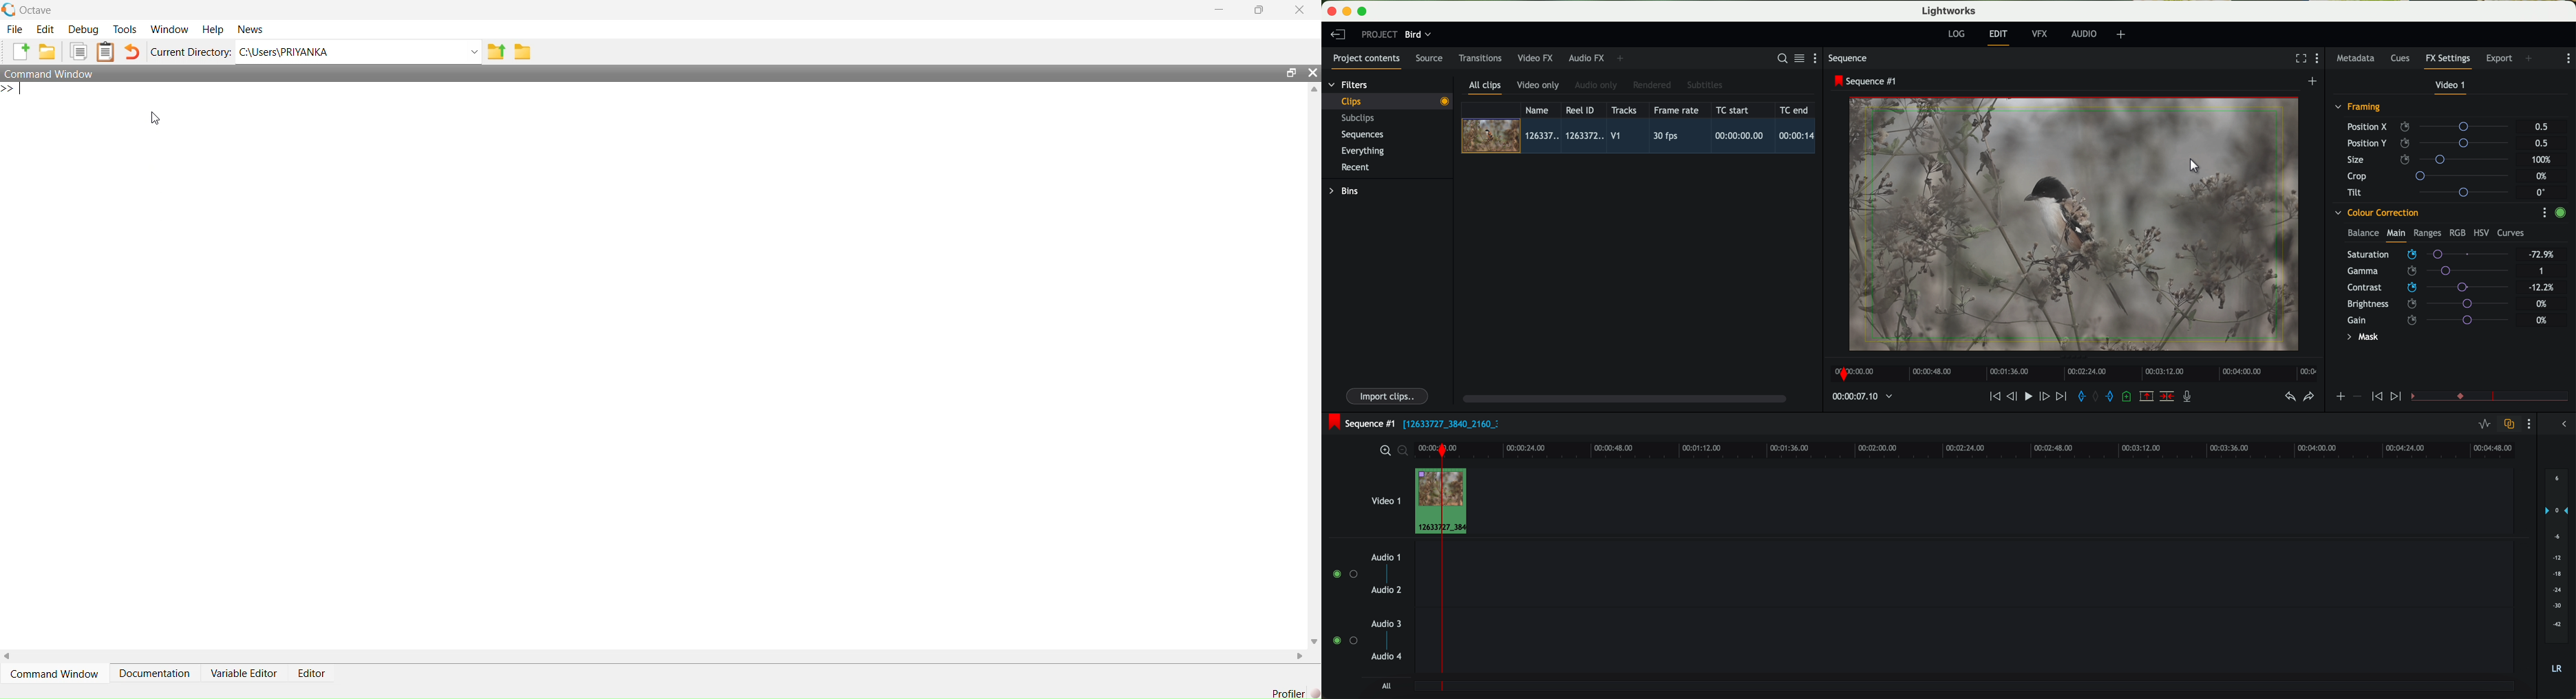 This screenshot has height=700, width=2576. What do you see at coordinates (2432, 175) in the screenshot?
I see `crop` at bounding box center [2432, 175].